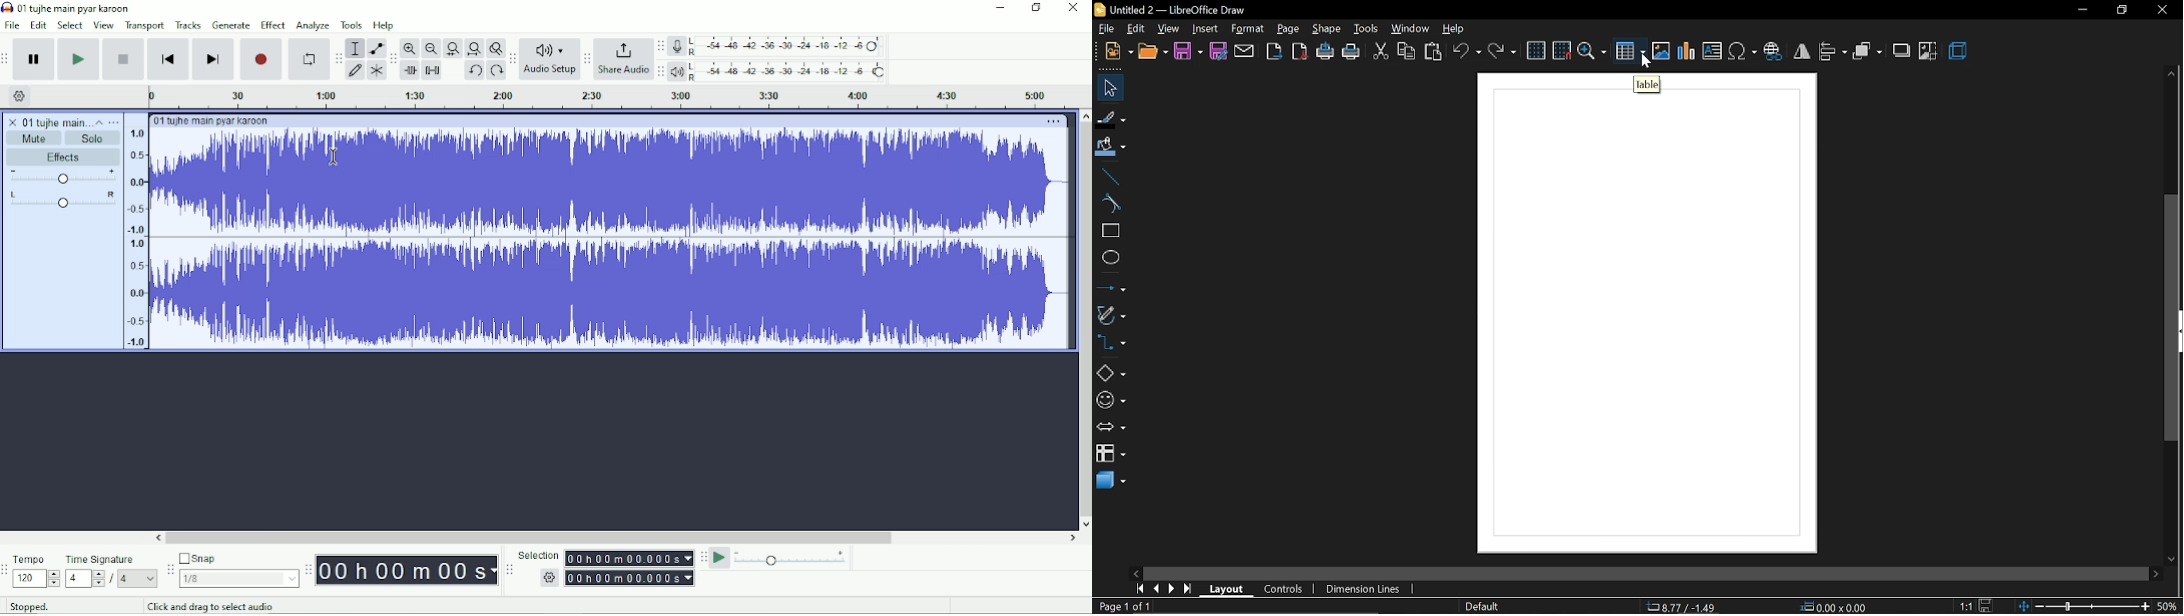 The height and width of the screenshot is (616, 2184). Describe the element at coordinates (168, 59) in the screenshot. I see `Skip to start` at that location.